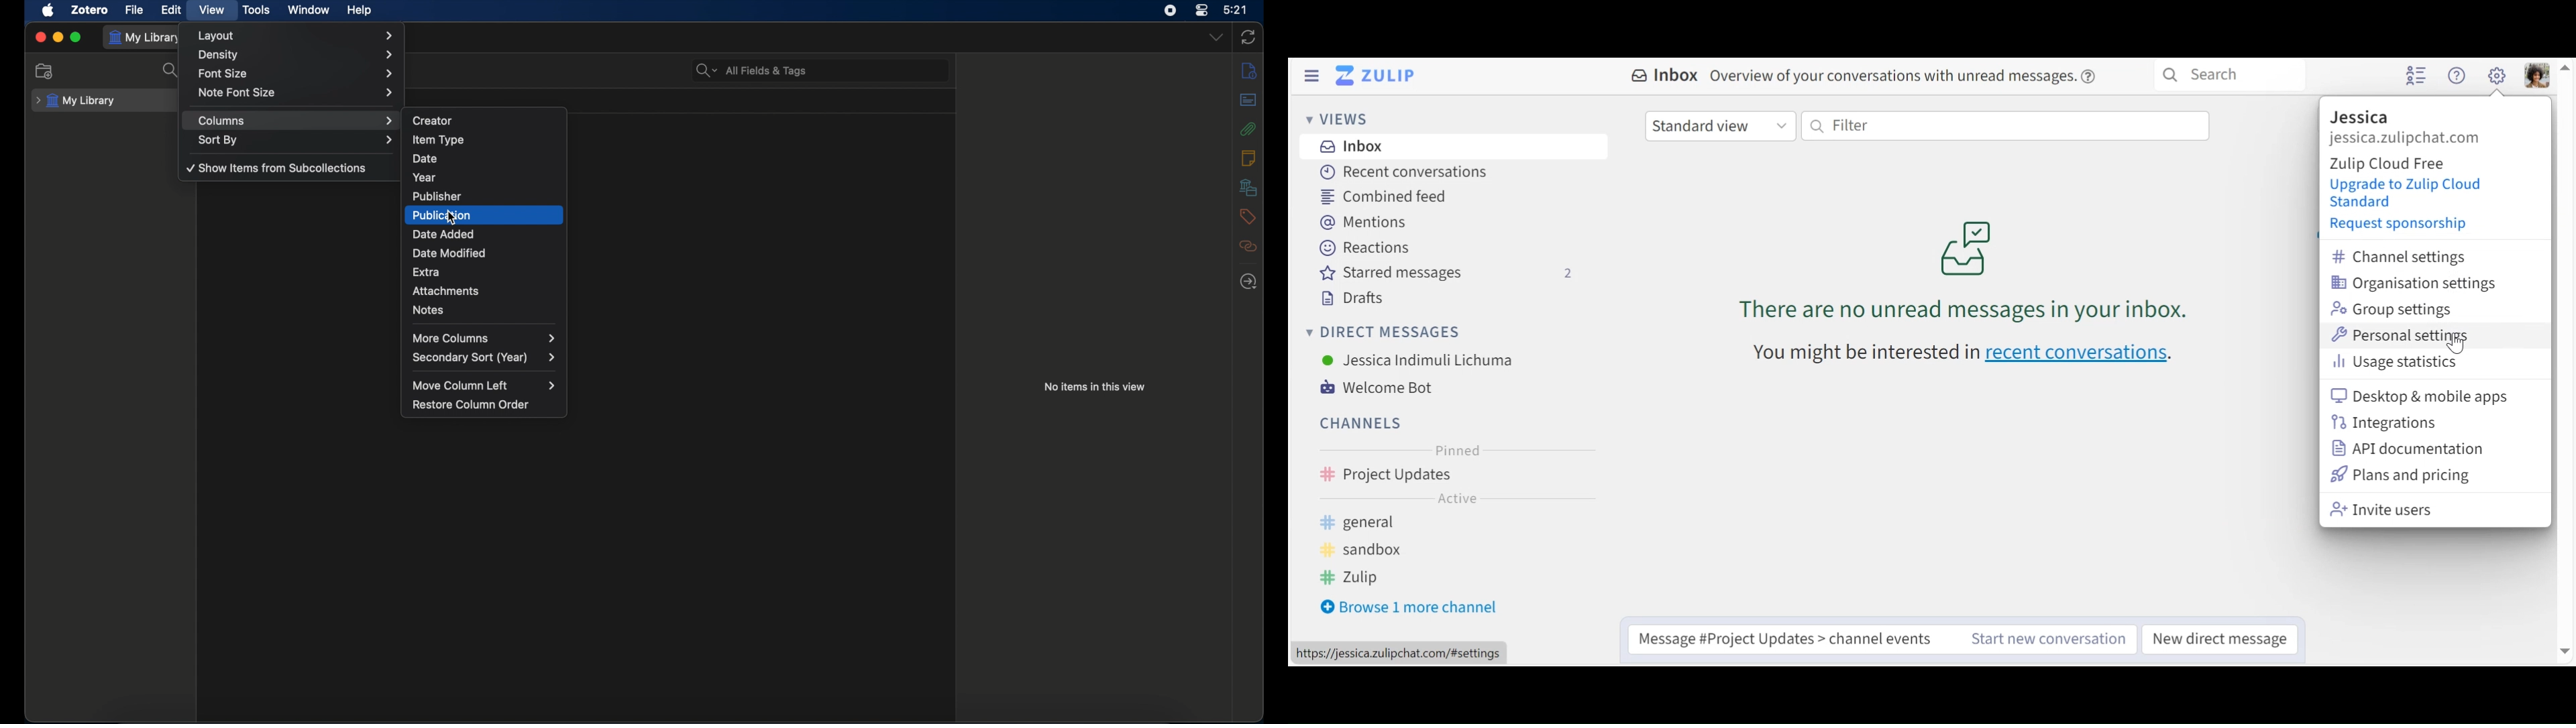 The image size is (2576, 728). I want to click on Inbox , so click(1870, 78).